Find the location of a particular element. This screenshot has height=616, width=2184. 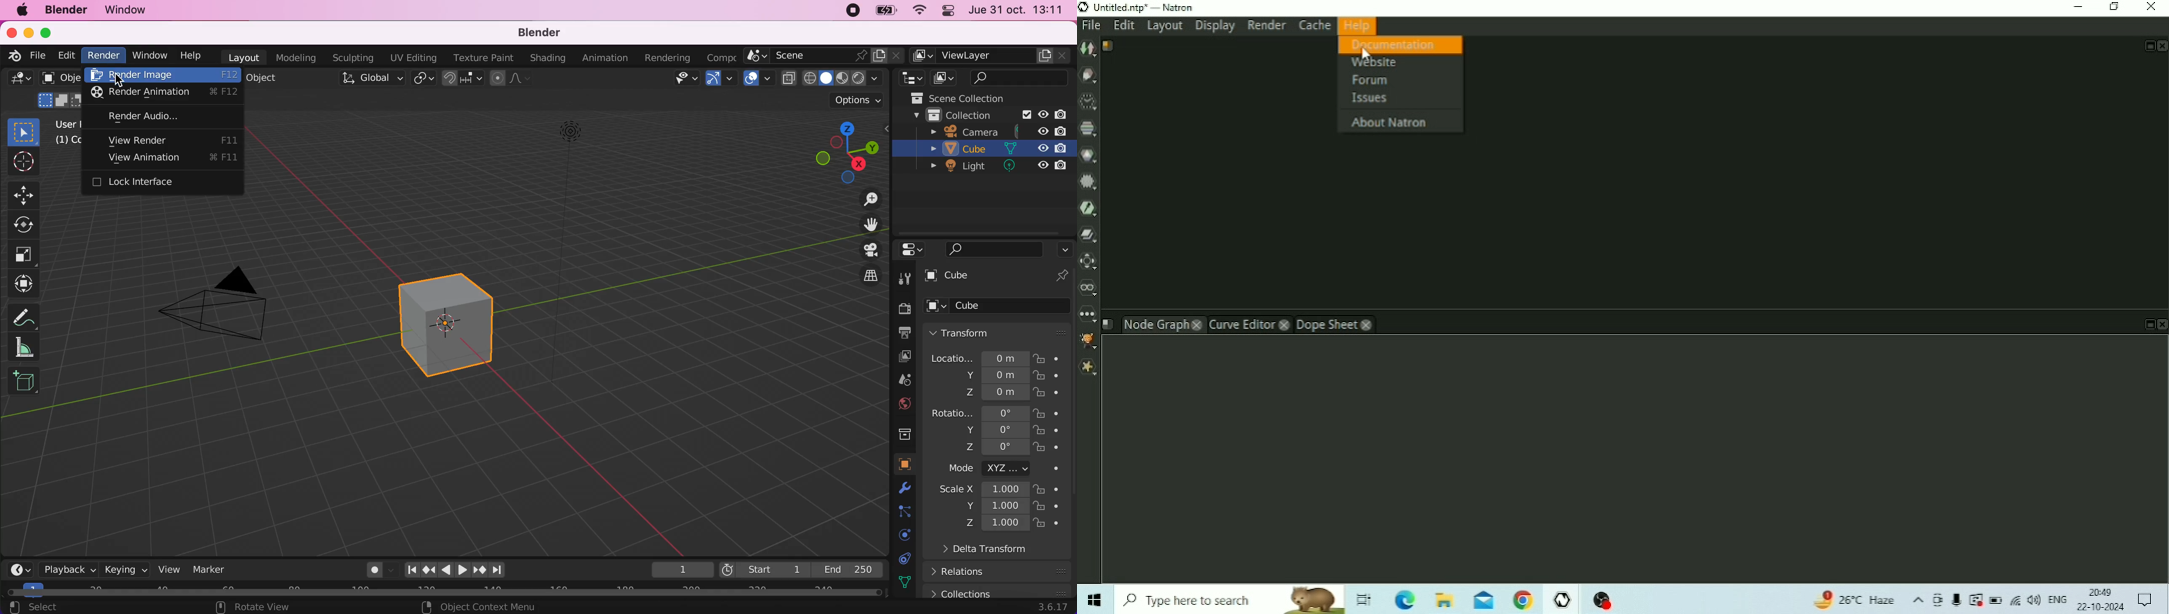

cube is located at coordinates (999, 277).